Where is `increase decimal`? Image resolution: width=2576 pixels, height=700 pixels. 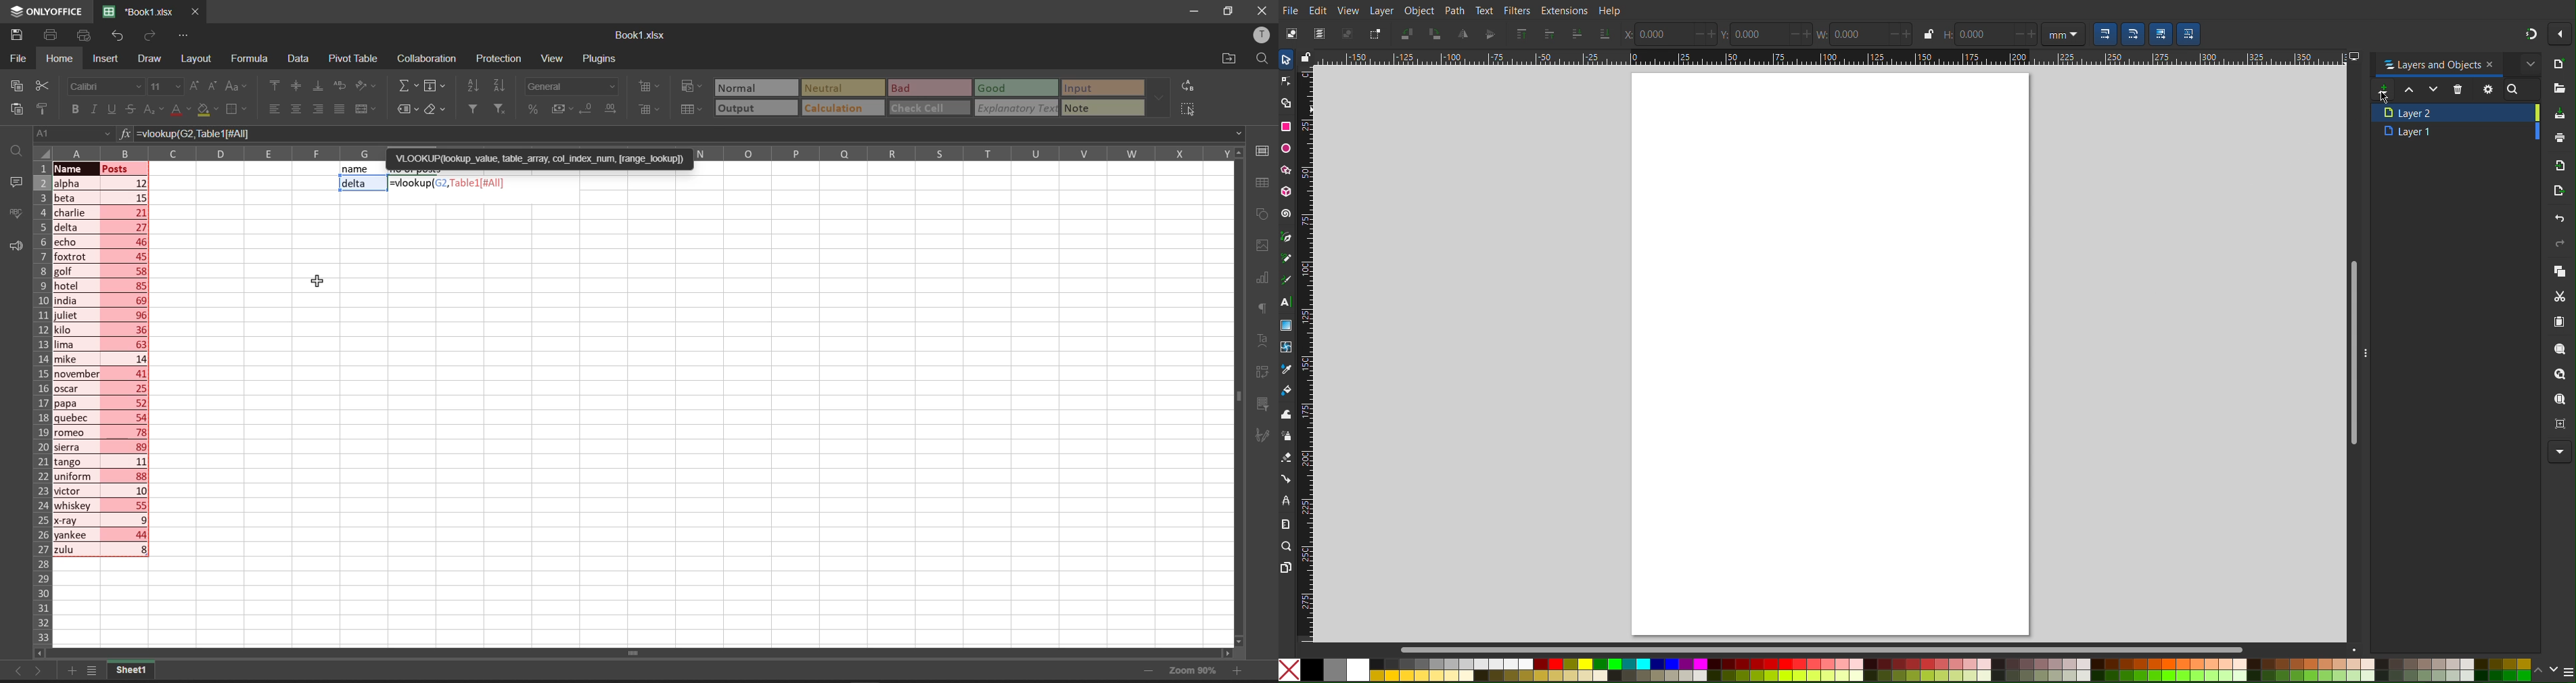 increase decimal is located at coordinates (613, 111).